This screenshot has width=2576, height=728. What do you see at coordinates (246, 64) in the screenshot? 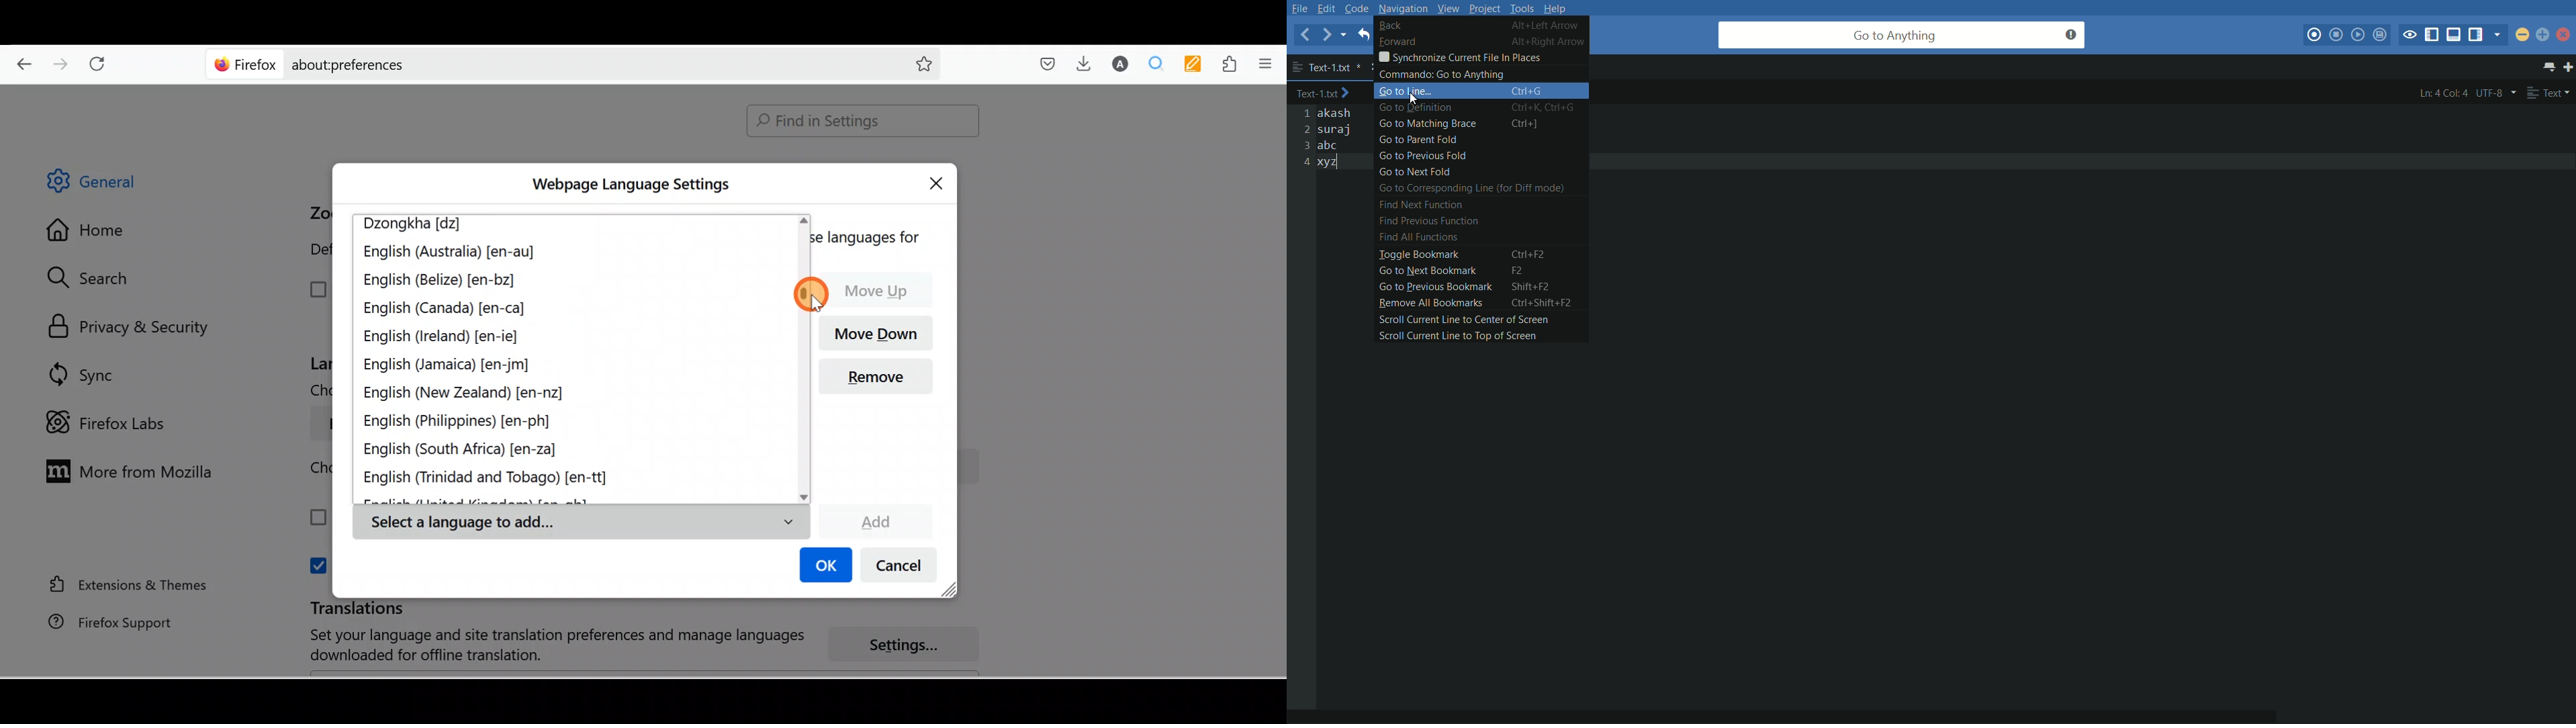
I see `Firefox` at bounding box center [246, 64].